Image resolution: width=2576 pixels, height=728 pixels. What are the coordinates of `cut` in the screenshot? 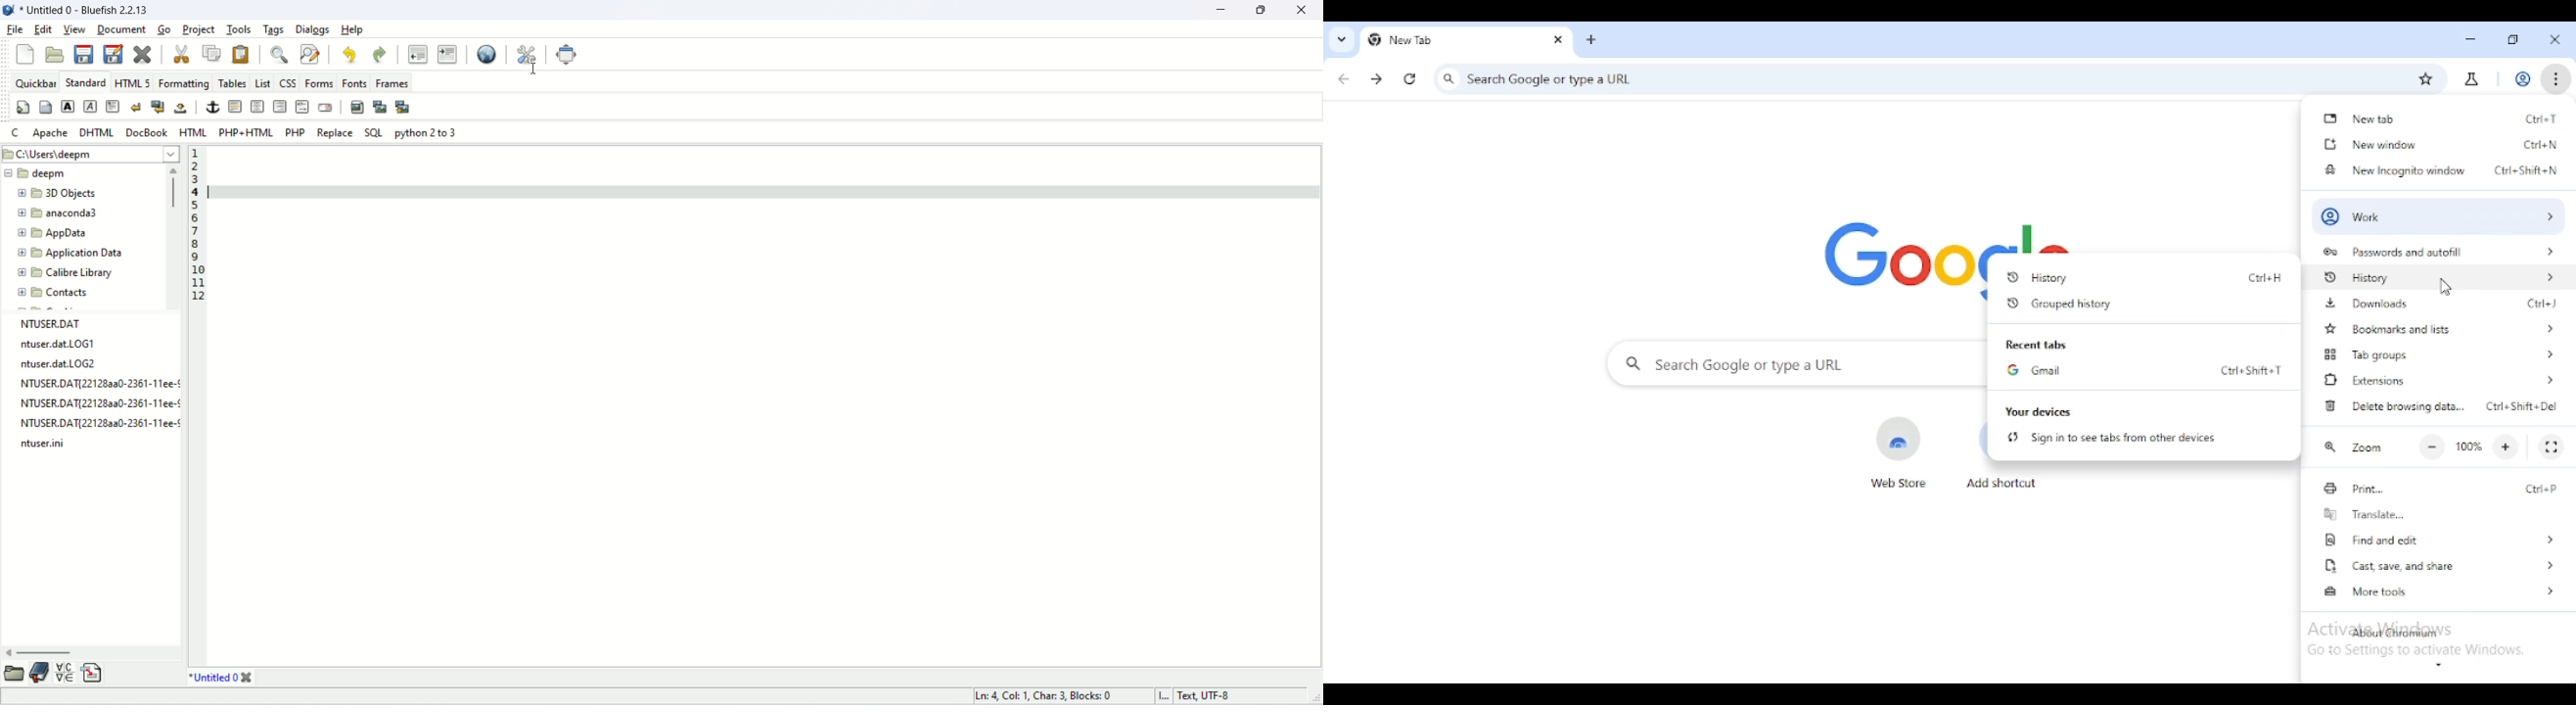 It's located at (181, 54).